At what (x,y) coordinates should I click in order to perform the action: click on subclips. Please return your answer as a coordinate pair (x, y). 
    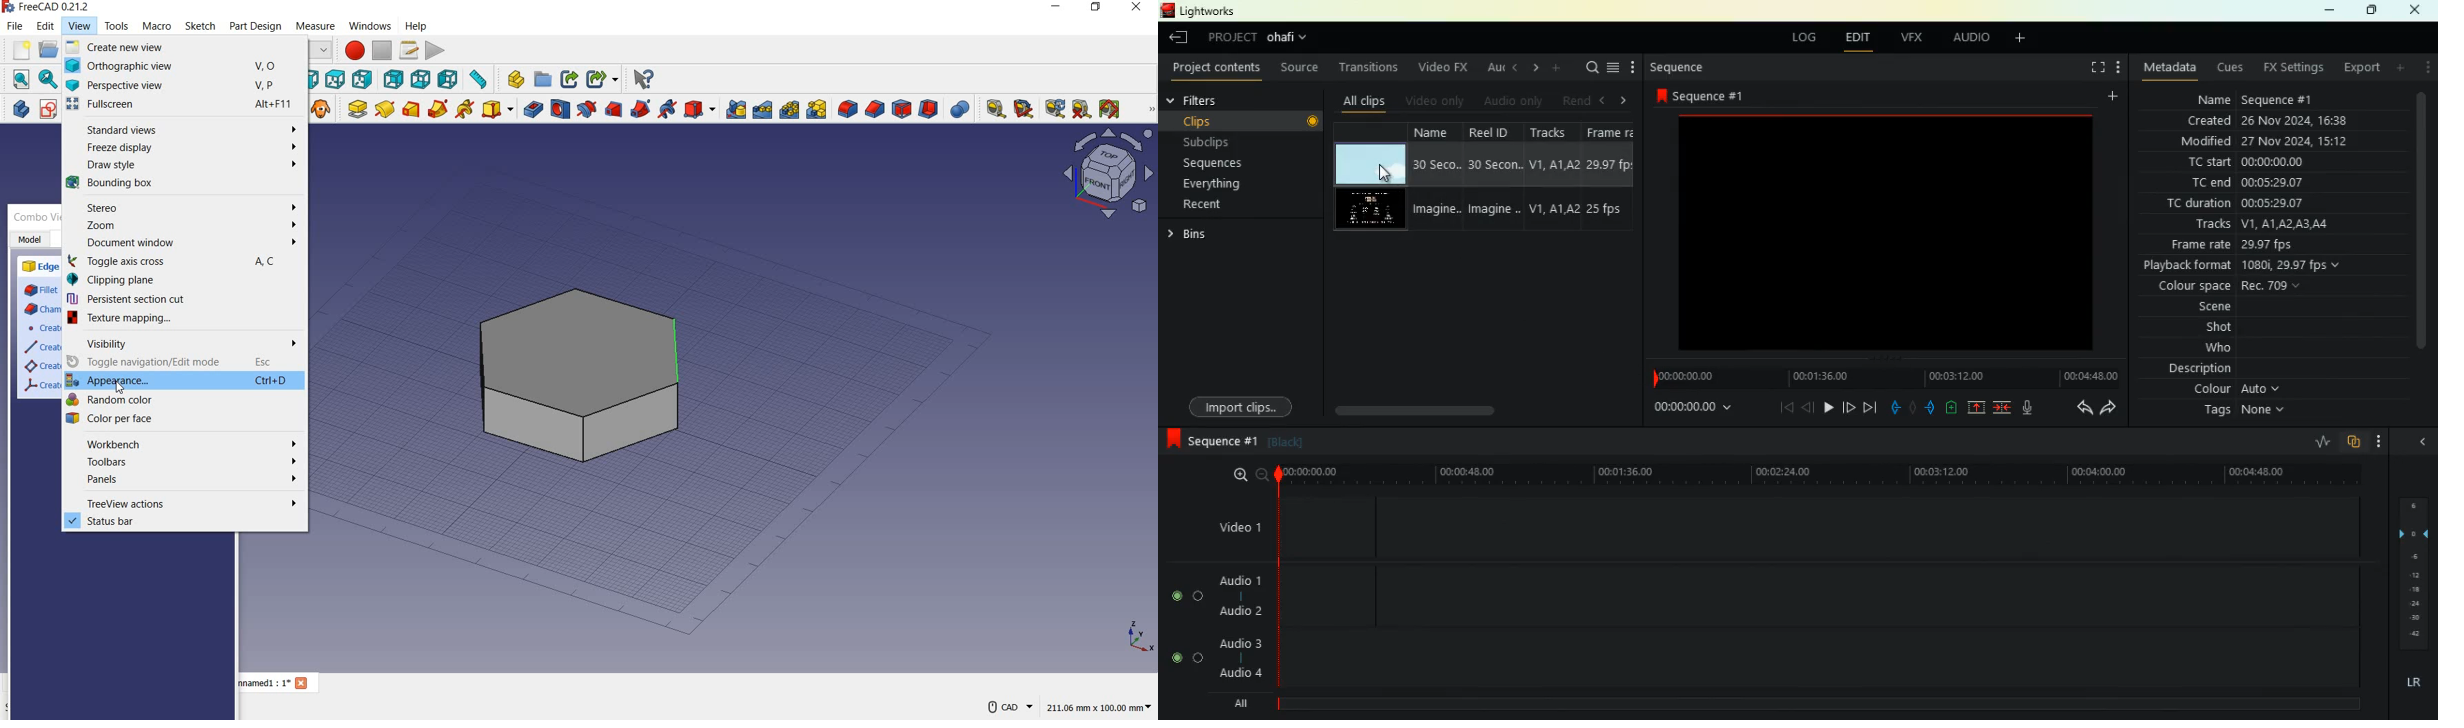
    Looking at the image, I should click on (1212, 143).